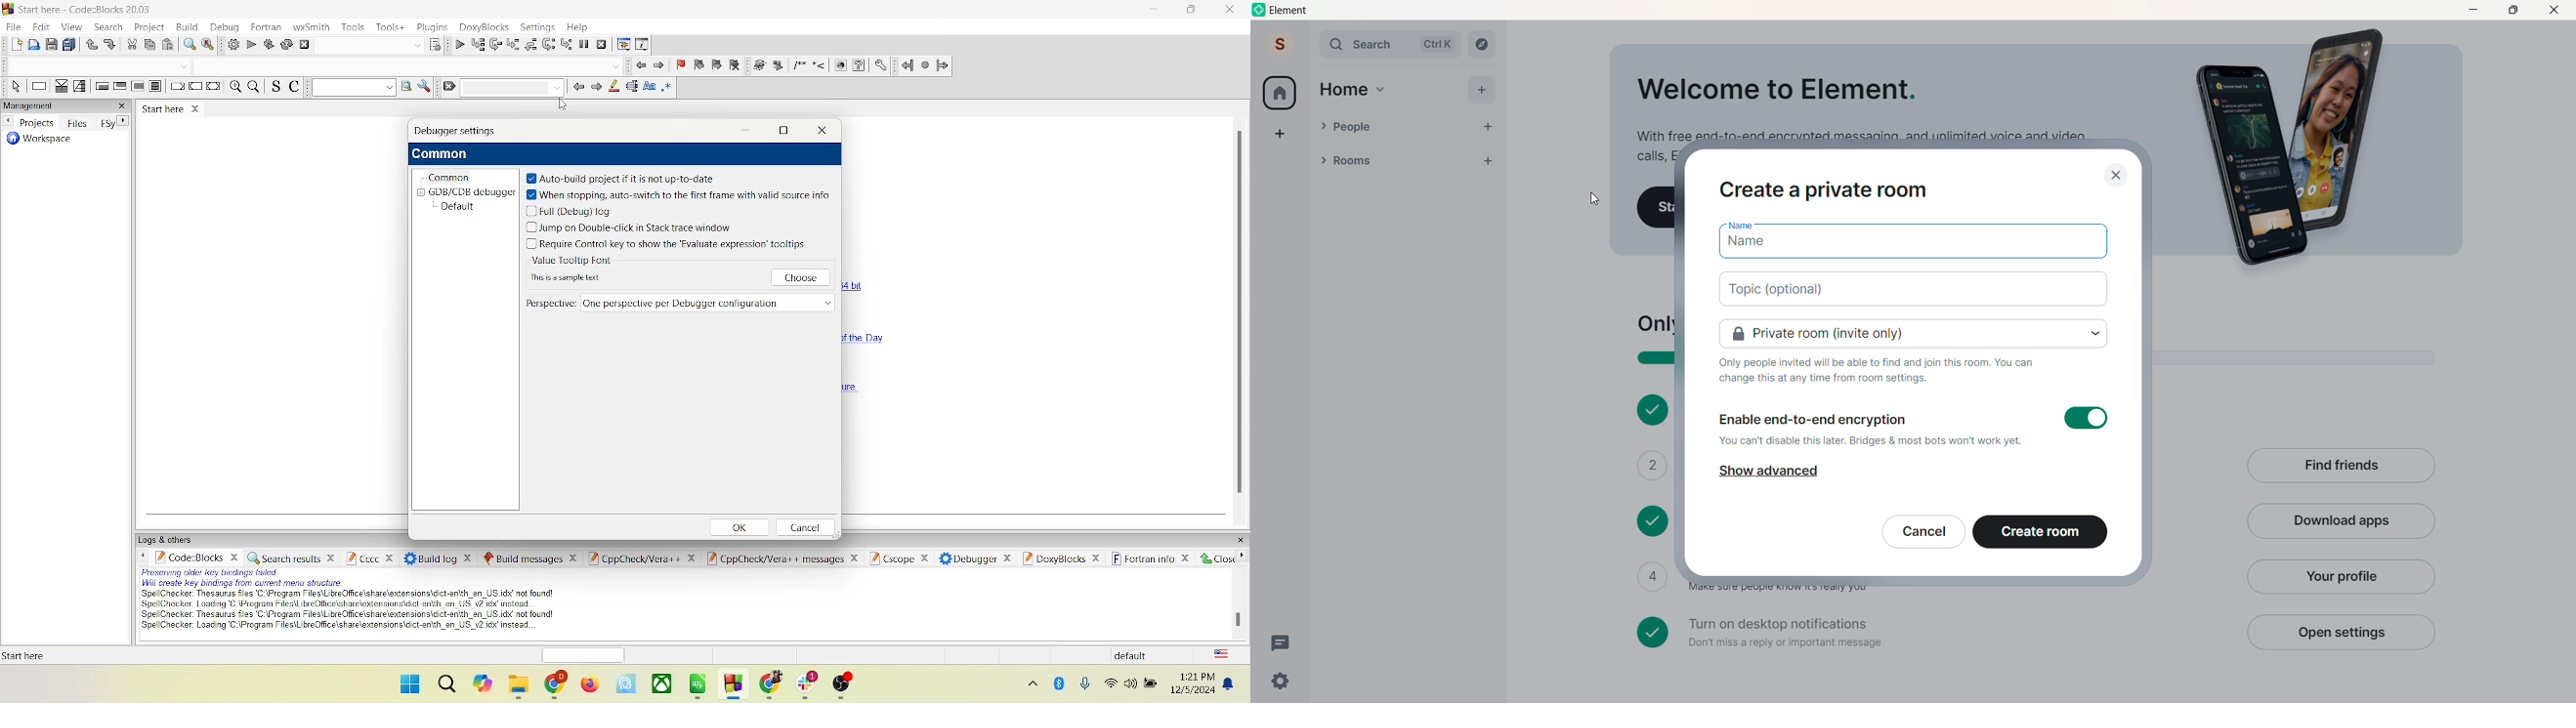  What do you see at coordinates (1915, 425) in the screenshot?
I see `Enable end-to-end encryption
You can't disable this later. Bridges & most bots won't work yet.` at bounding box center [1915, 425].